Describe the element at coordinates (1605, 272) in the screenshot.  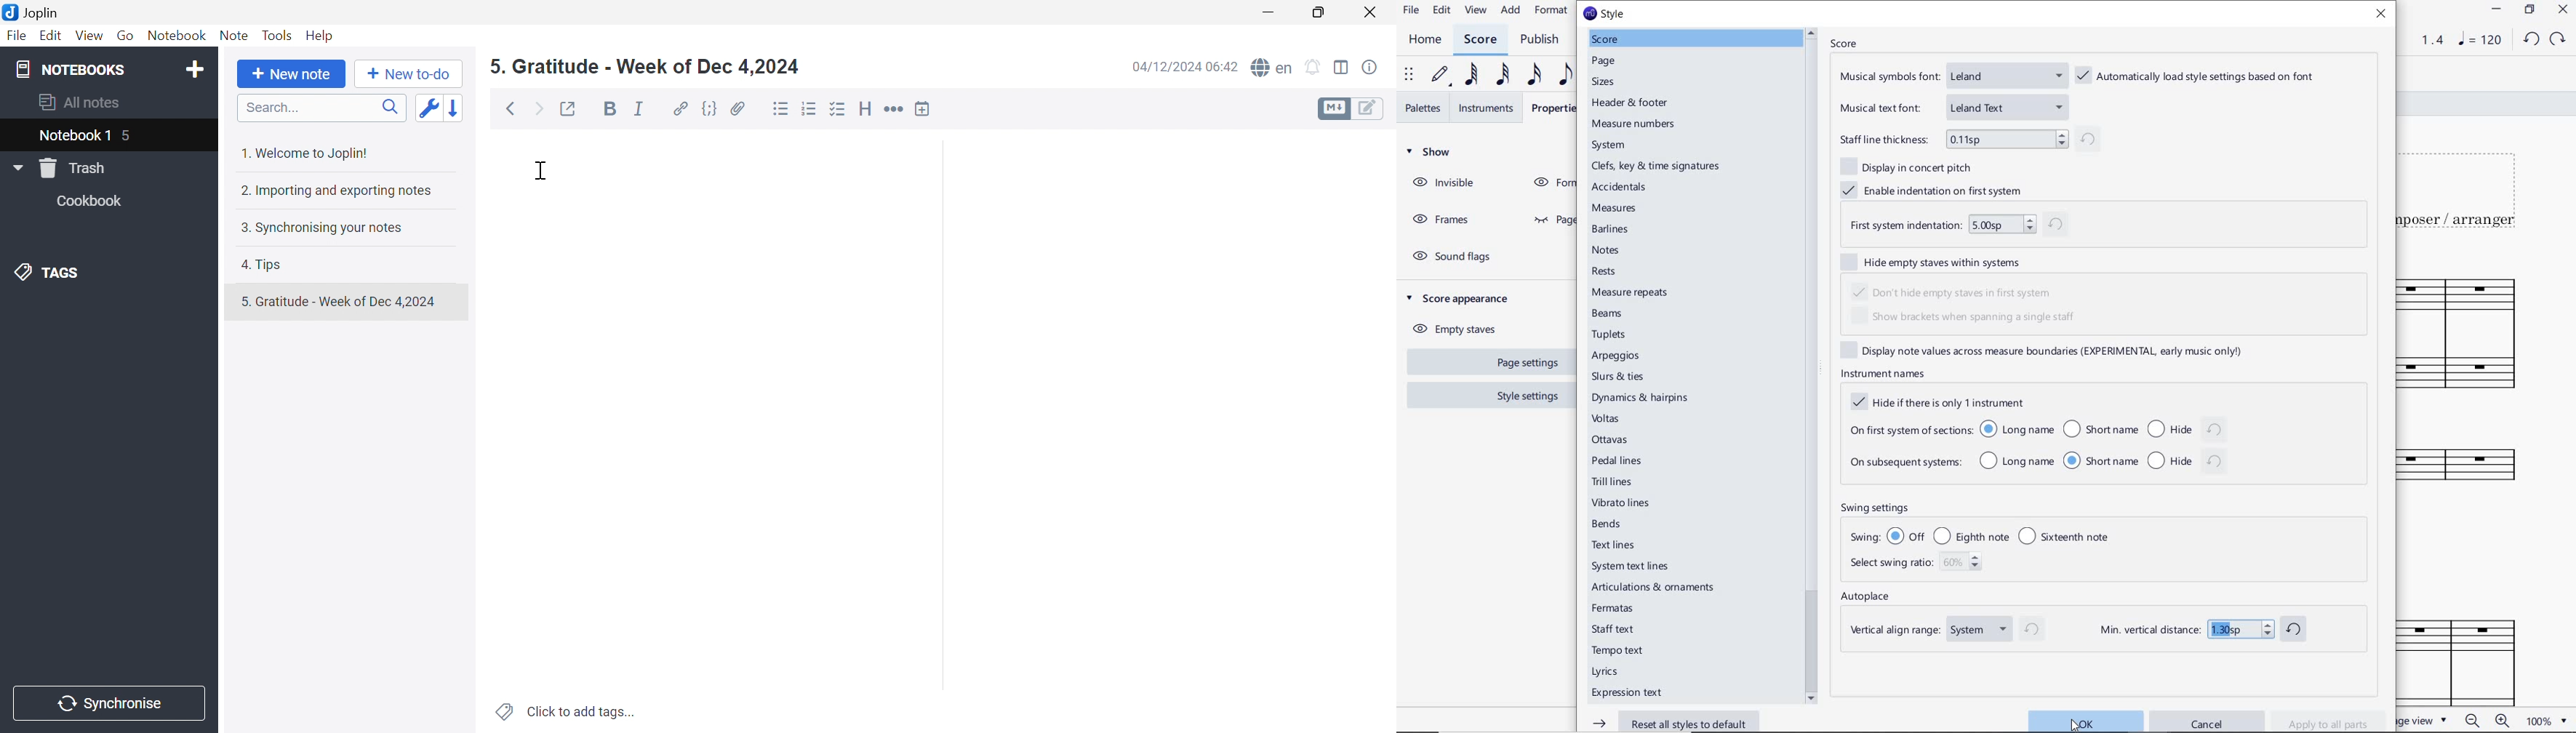
I see `ests` at that location.